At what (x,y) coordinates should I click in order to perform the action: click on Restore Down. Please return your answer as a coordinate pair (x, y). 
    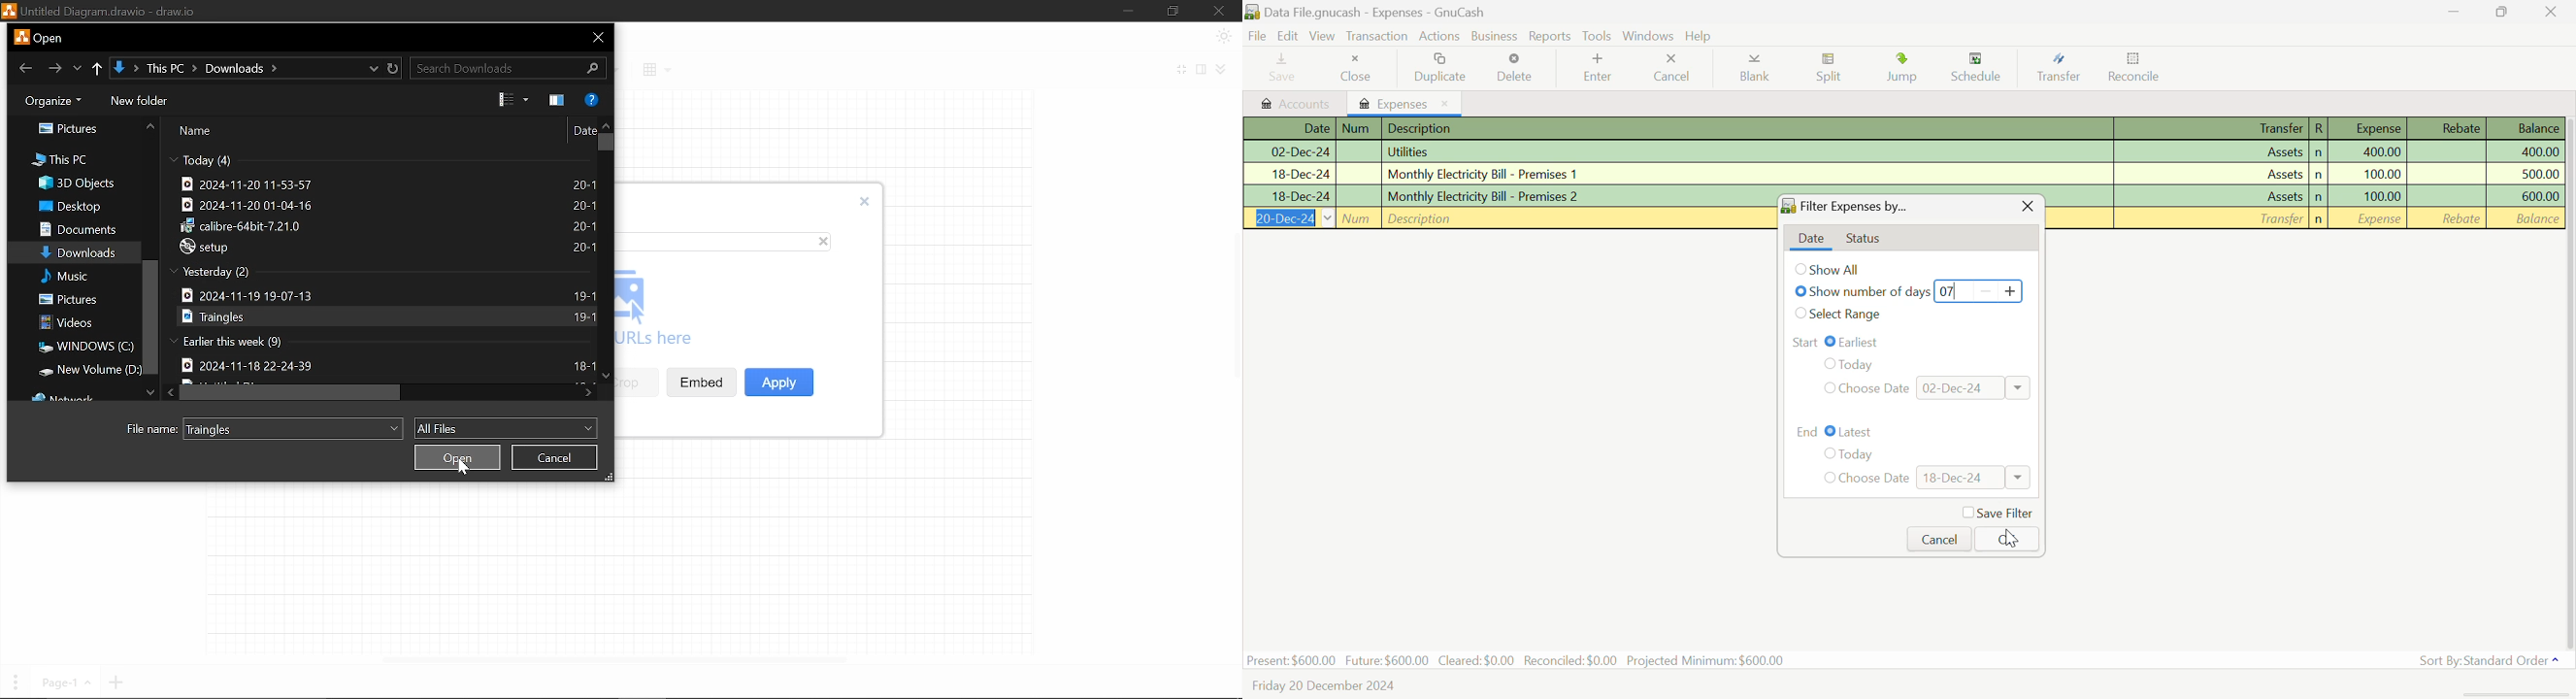
    Looking at the image, I should click on (2460, 12).